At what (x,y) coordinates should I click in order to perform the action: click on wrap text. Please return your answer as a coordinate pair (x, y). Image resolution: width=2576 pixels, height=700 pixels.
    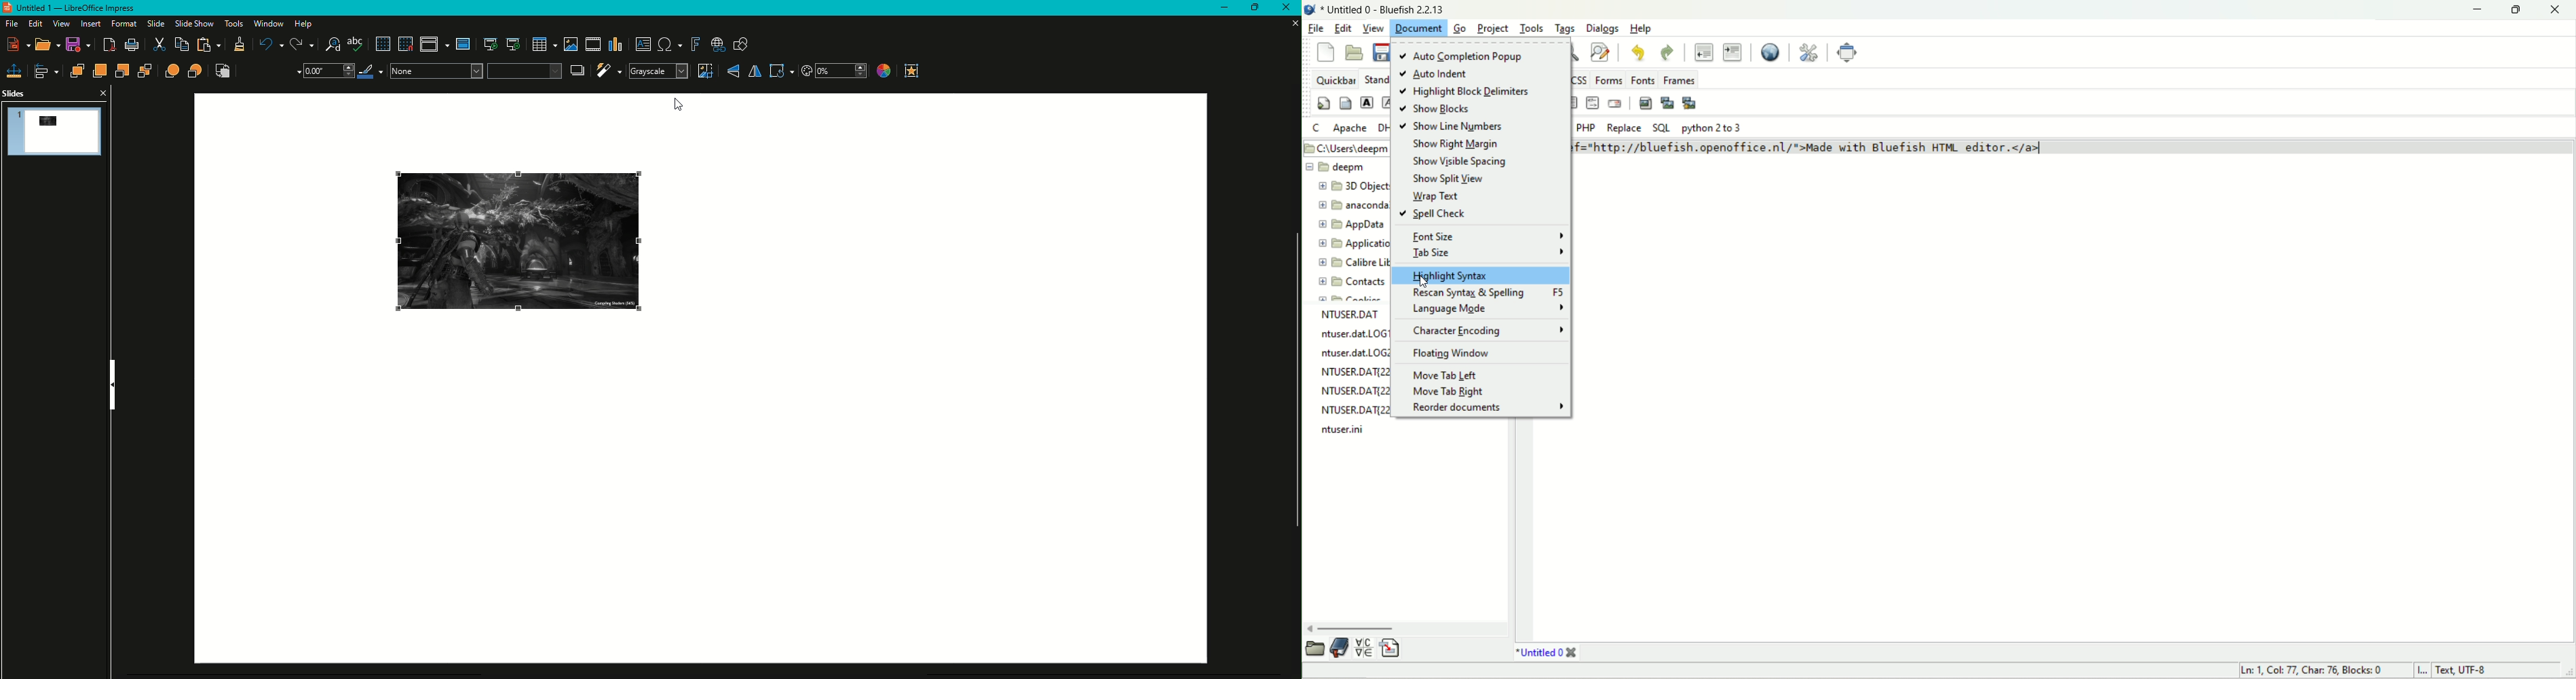
    Looking at the image, I should click on (1433, 196).